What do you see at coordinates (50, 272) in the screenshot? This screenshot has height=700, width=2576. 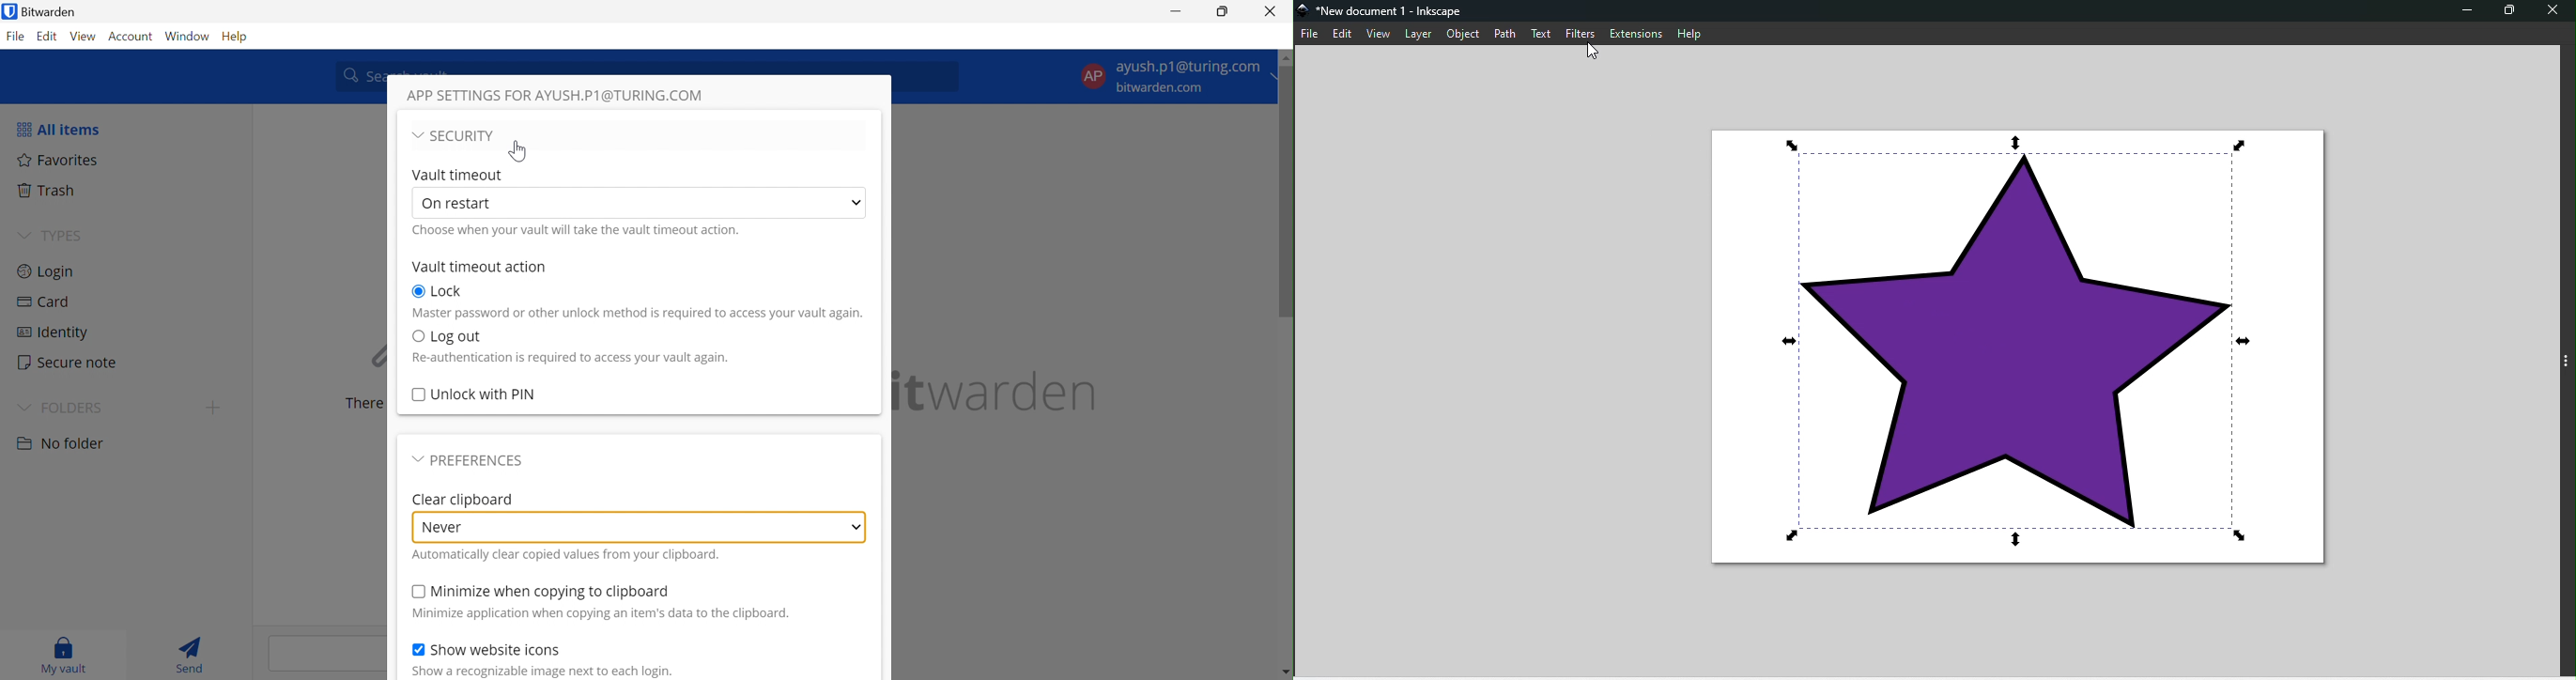 I see `Login` at bounding box center [50, 272].